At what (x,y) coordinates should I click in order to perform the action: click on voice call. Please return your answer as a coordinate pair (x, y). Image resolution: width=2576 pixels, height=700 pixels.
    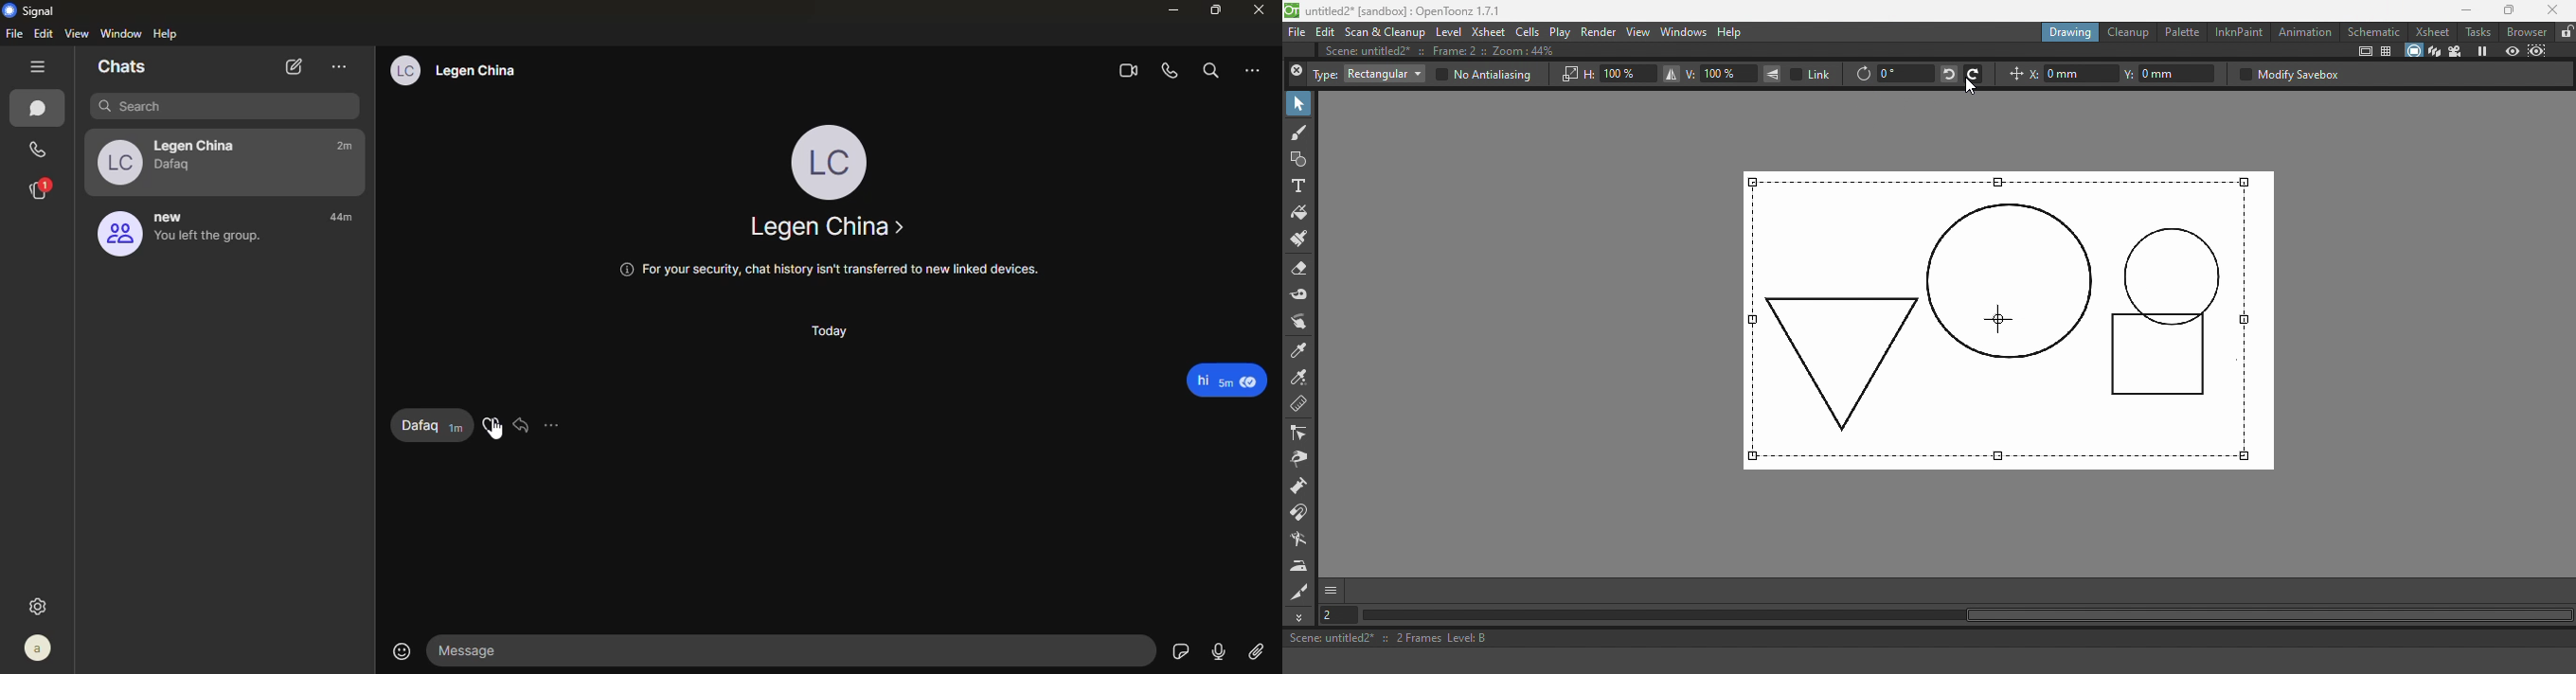
    Looking at the image, I should click on (1171, 71).